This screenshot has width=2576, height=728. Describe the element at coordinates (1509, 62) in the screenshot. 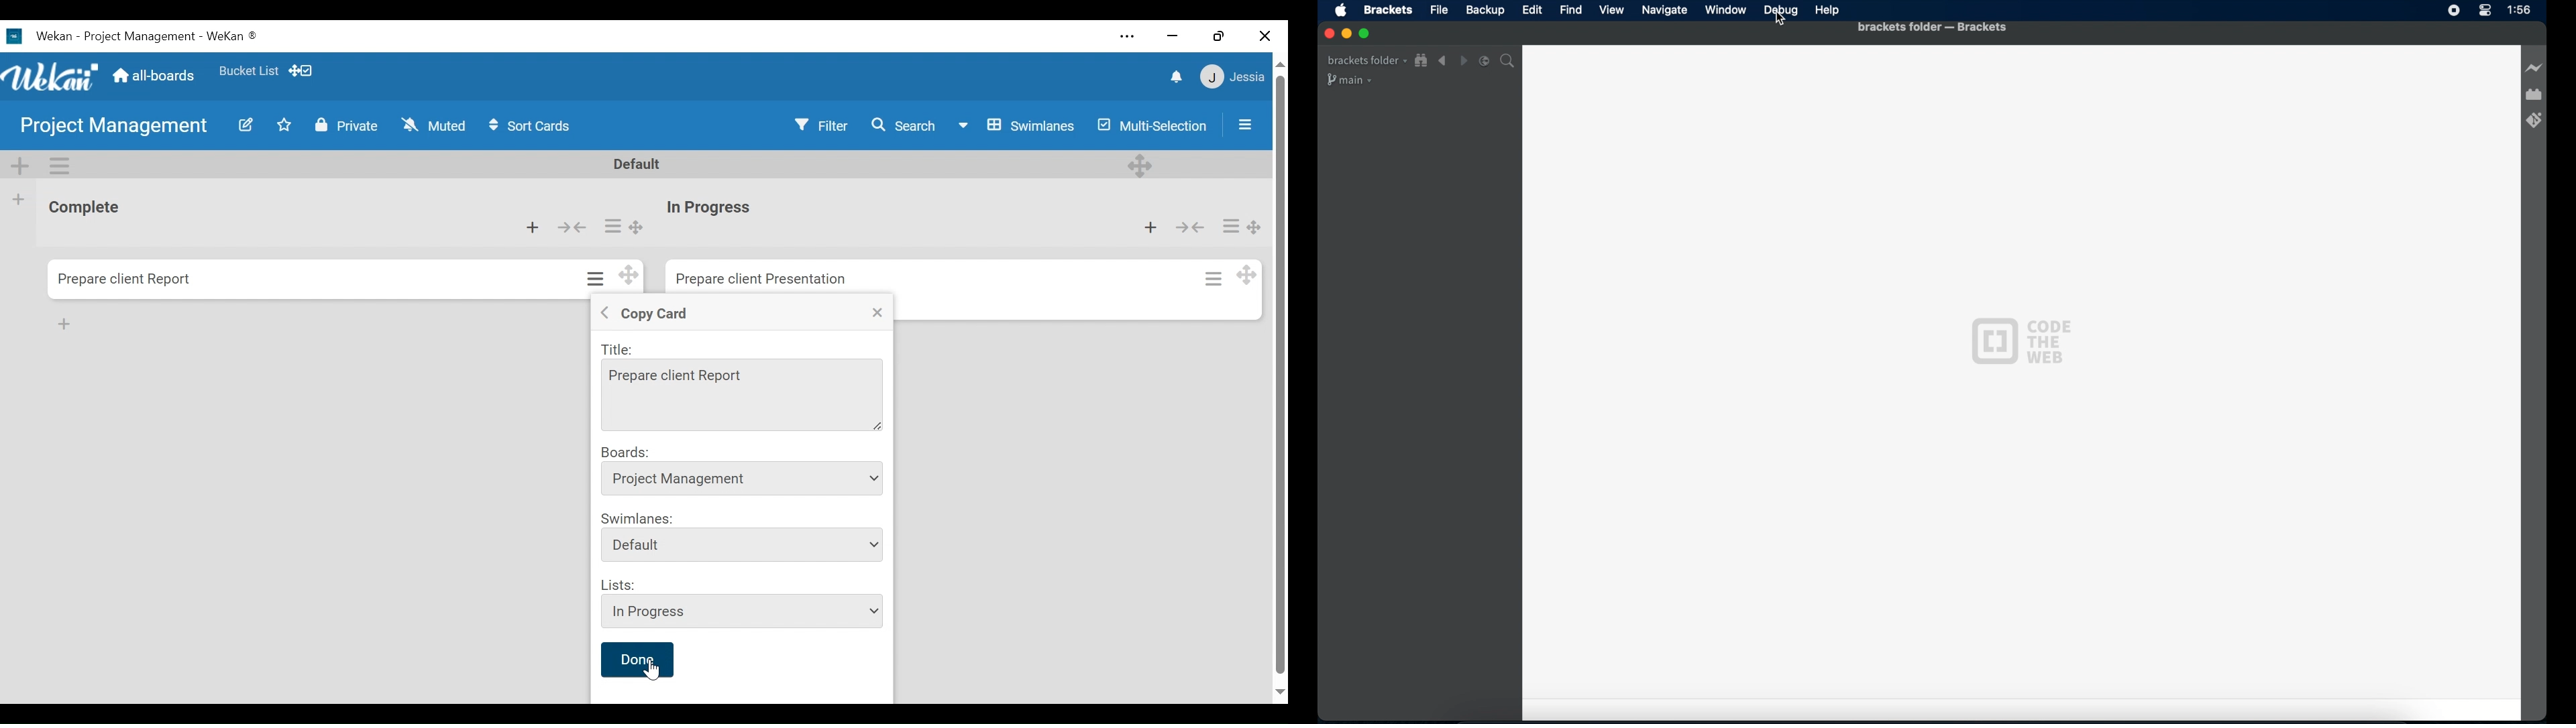

I see `search icon` at that location.